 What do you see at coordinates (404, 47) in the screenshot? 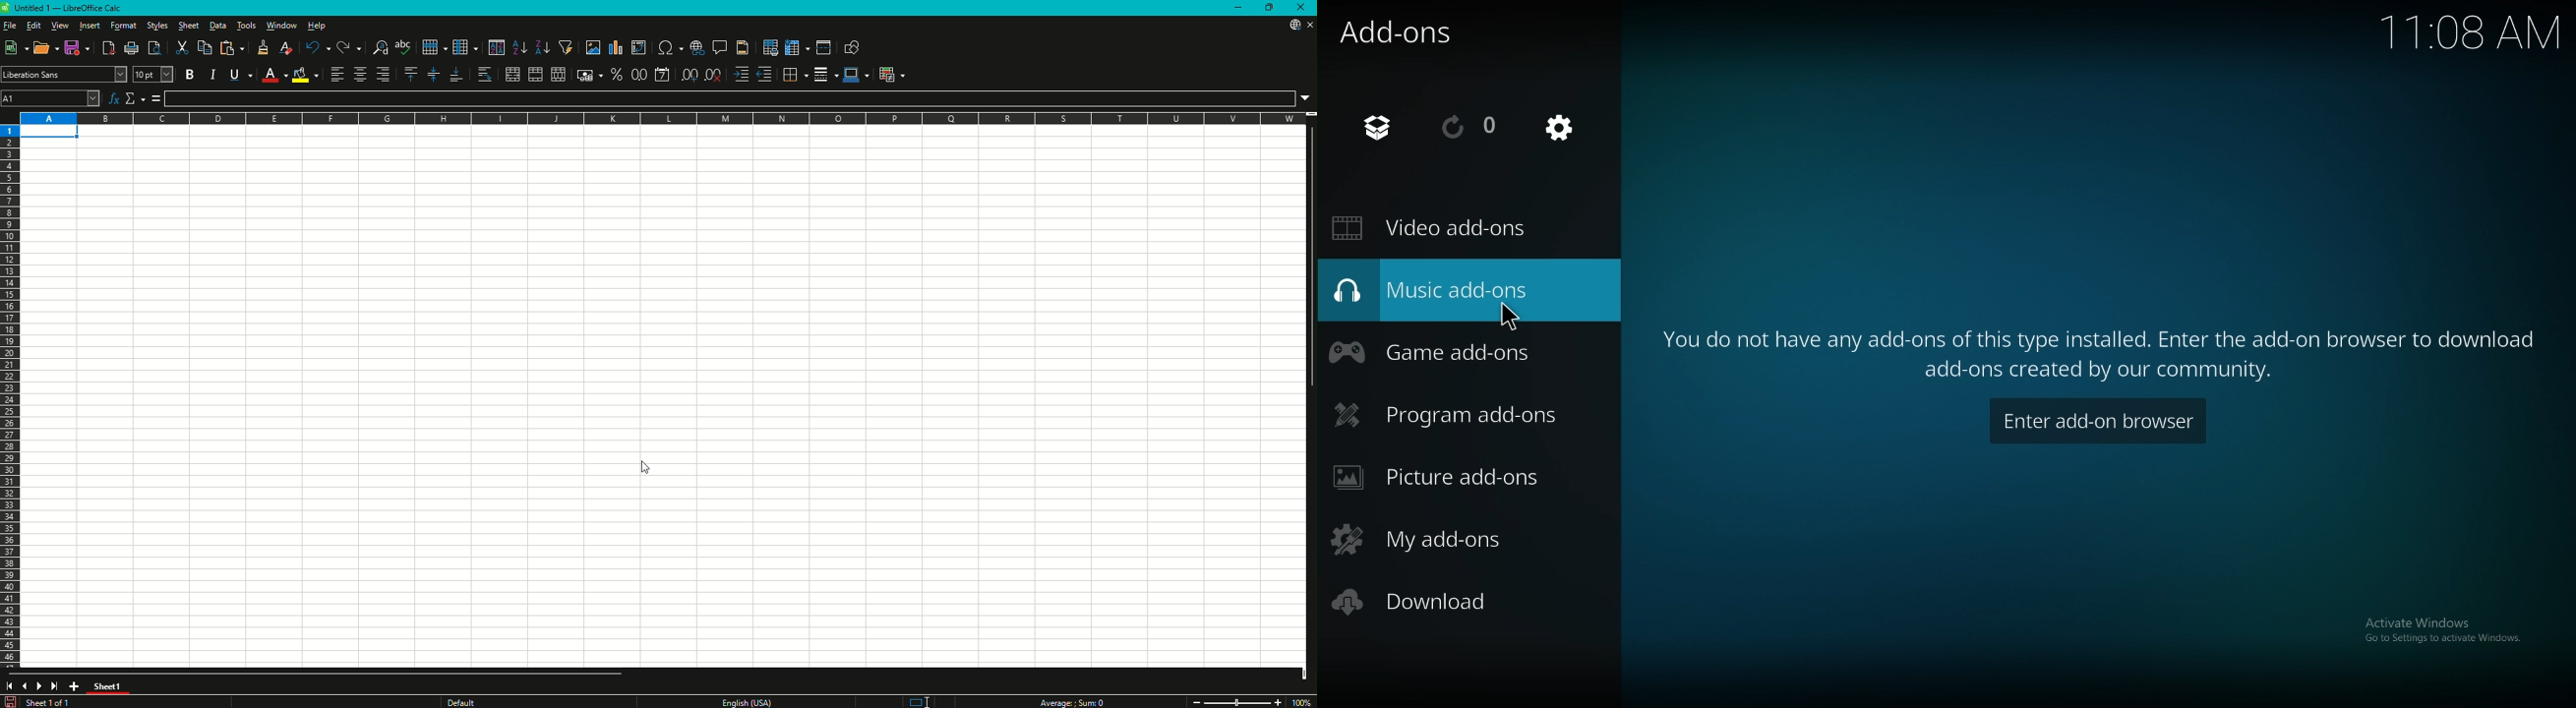
I see `Spelling` at bounding box center [404, 47].